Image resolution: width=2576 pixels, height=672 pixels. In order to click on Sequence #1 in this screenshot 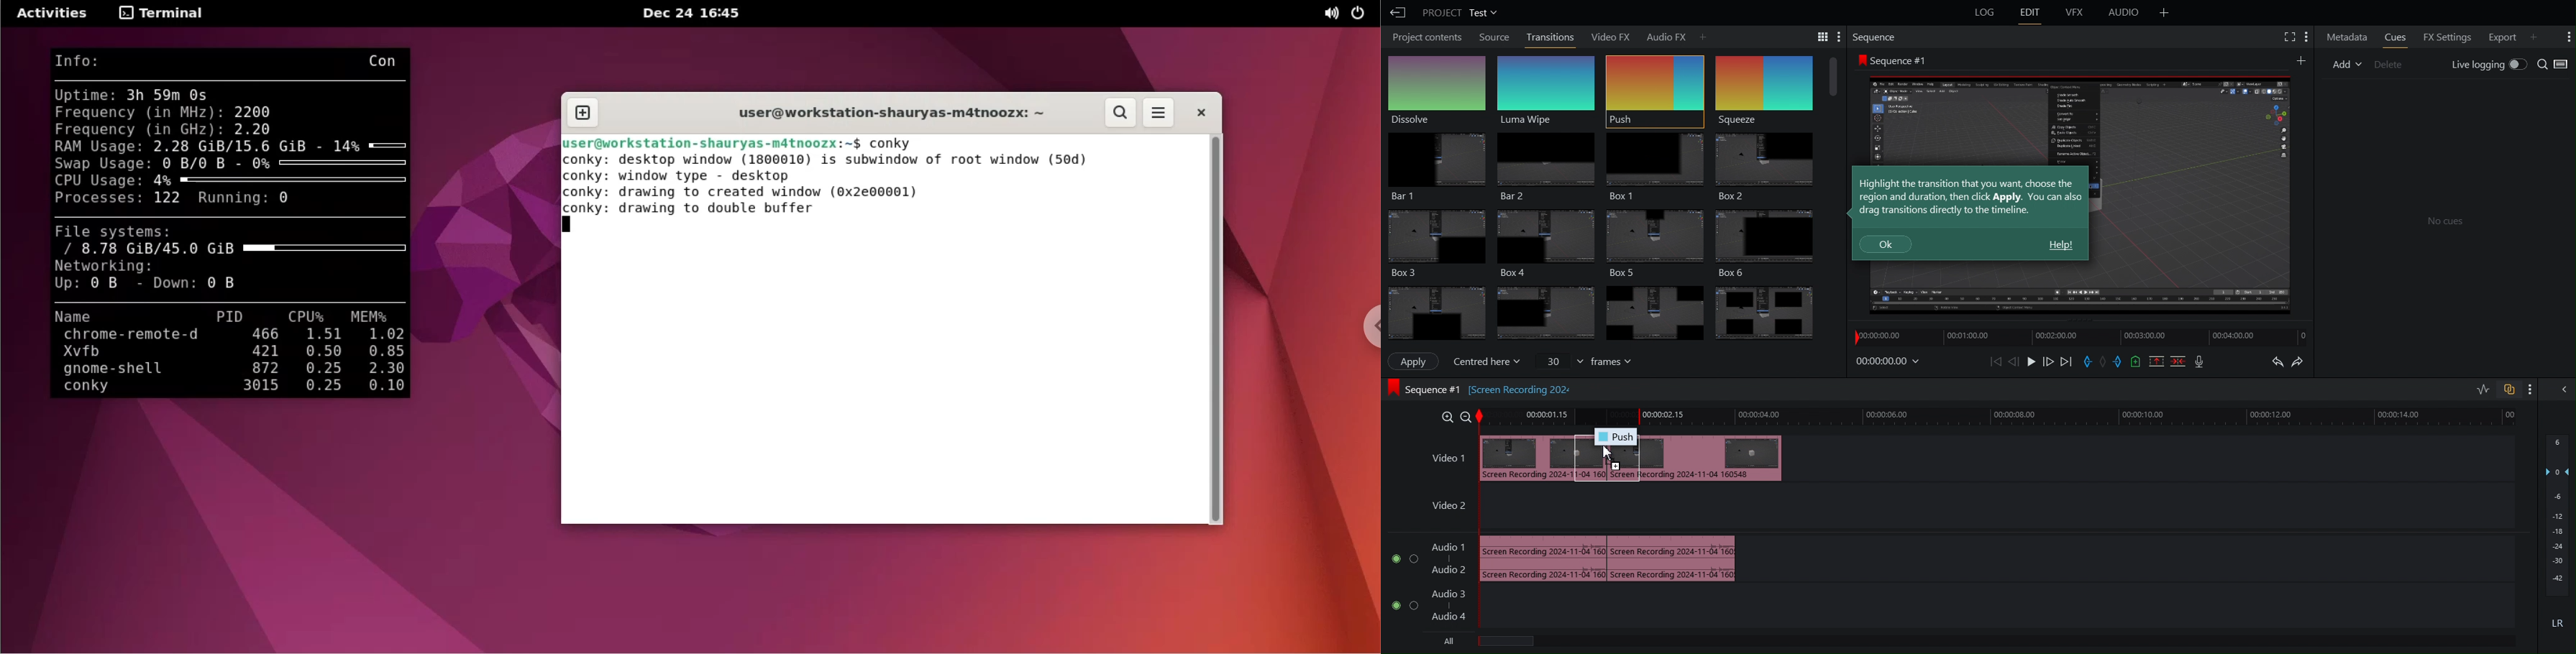, I will do `click(1893, 60)`.